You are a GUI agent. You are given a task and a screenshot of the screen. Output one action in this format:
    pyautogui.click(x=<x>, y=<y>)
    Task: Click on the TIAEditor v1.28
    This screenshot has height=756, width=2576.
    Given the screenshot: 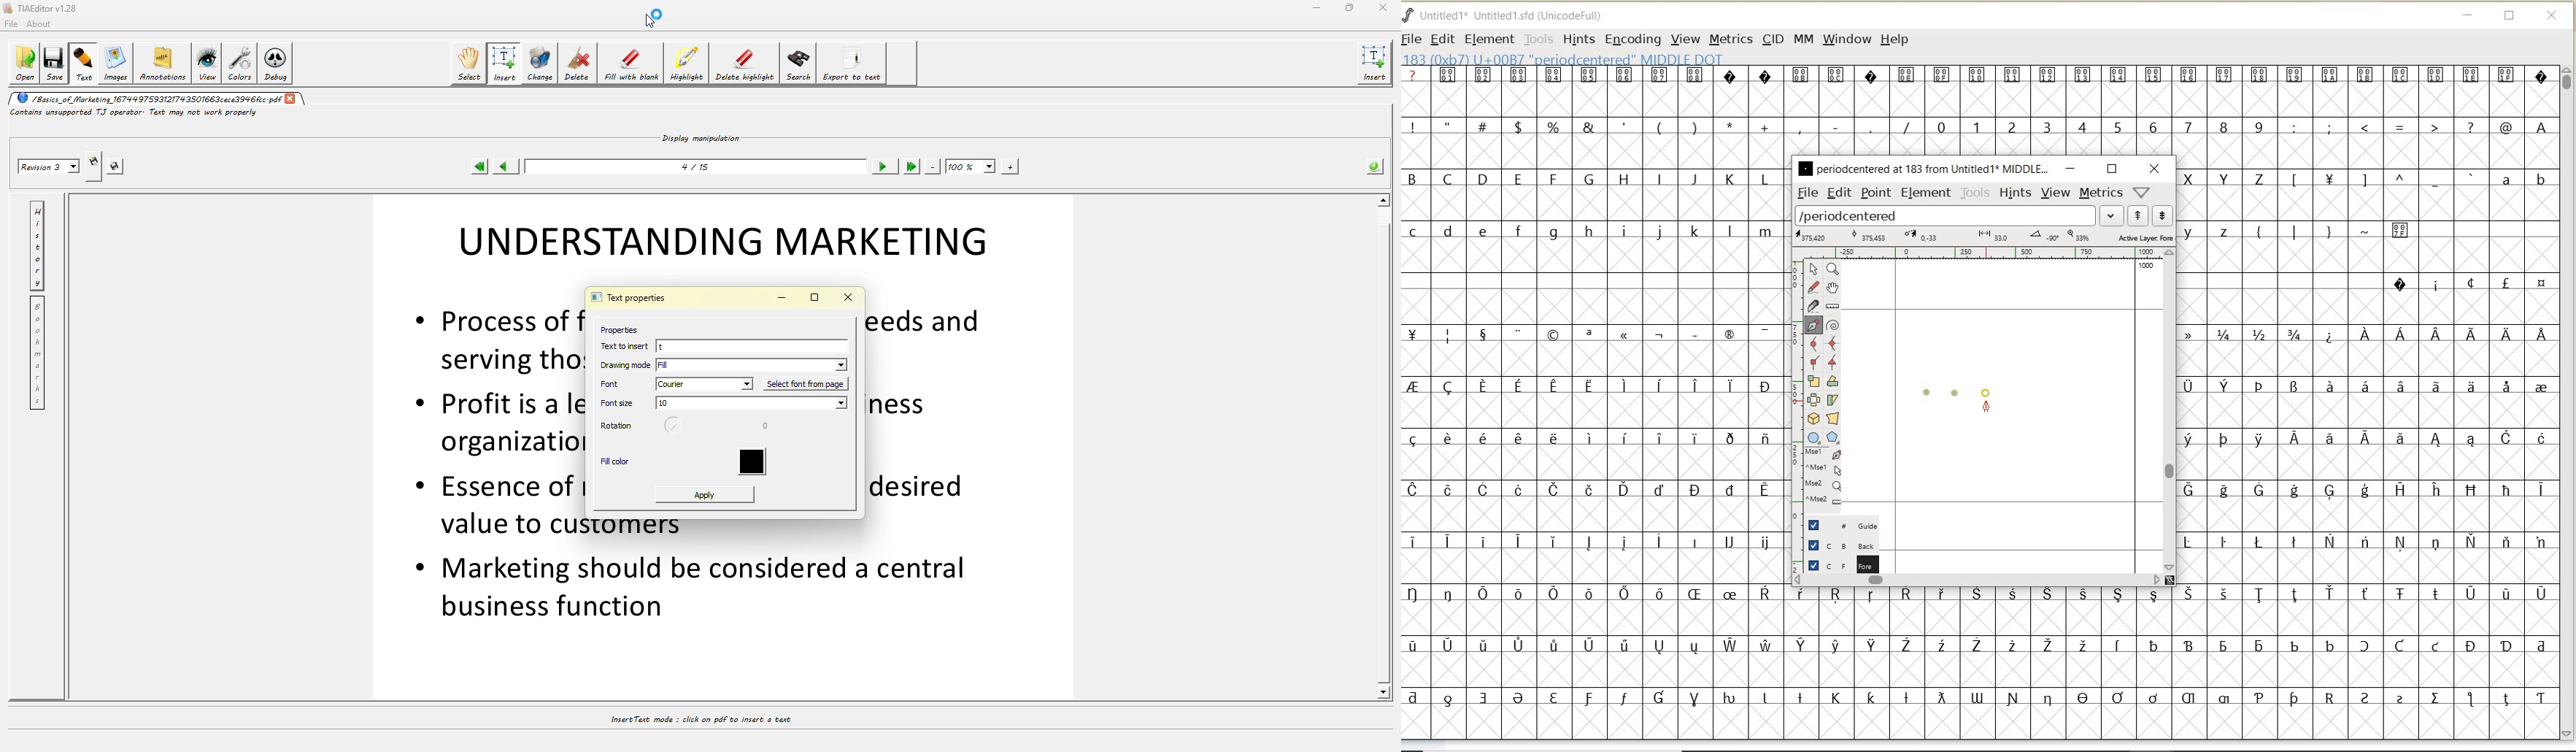 What is the action you would take?
    pyautogui.click(x=45, y=8)
    